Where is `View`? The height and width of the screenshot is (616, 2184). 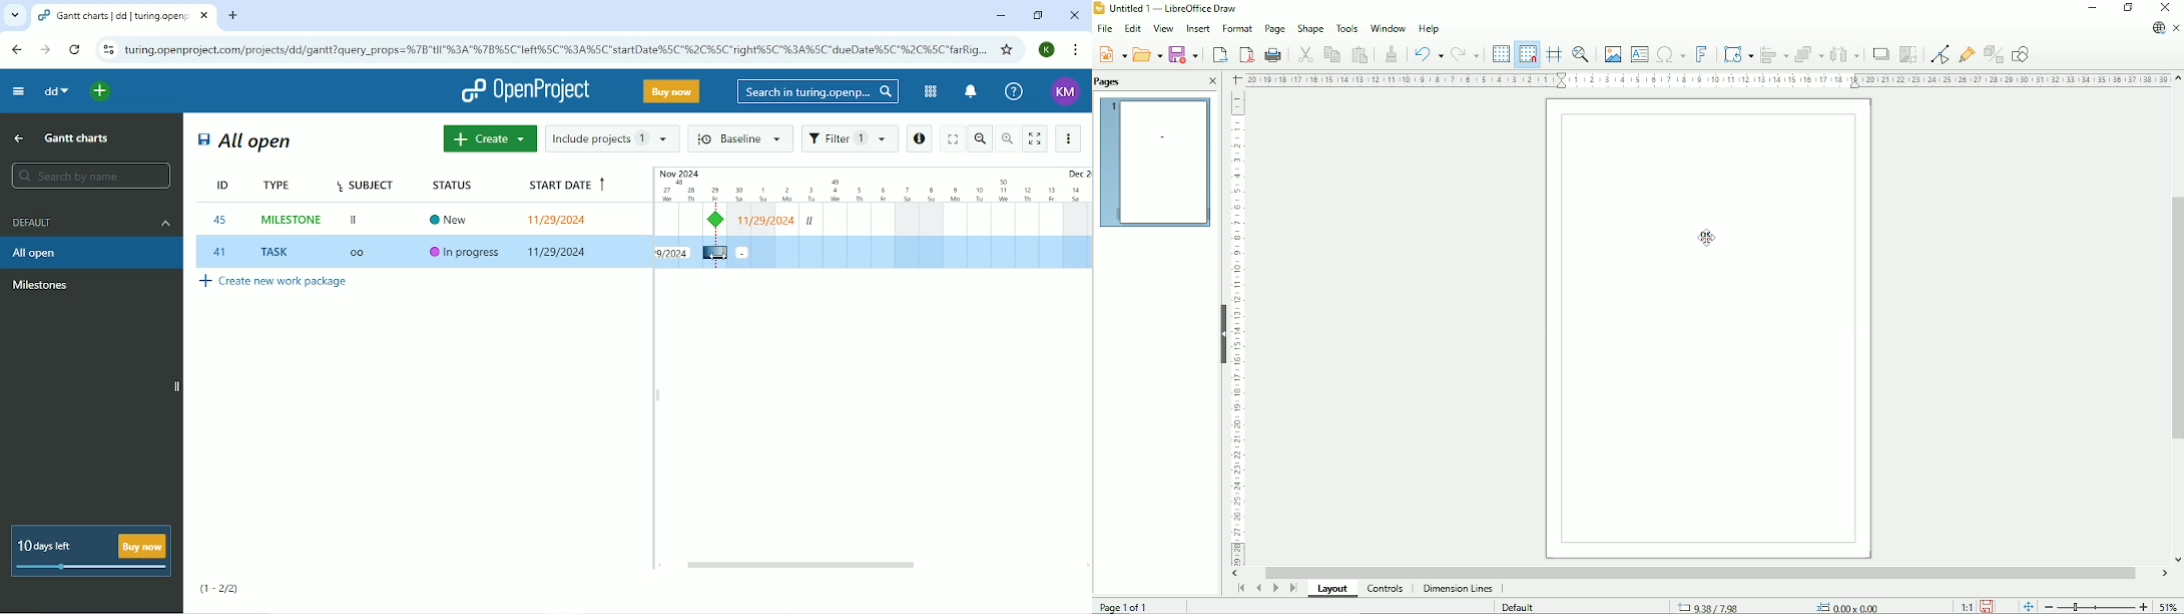
View is located at coordinates (1161, 28).